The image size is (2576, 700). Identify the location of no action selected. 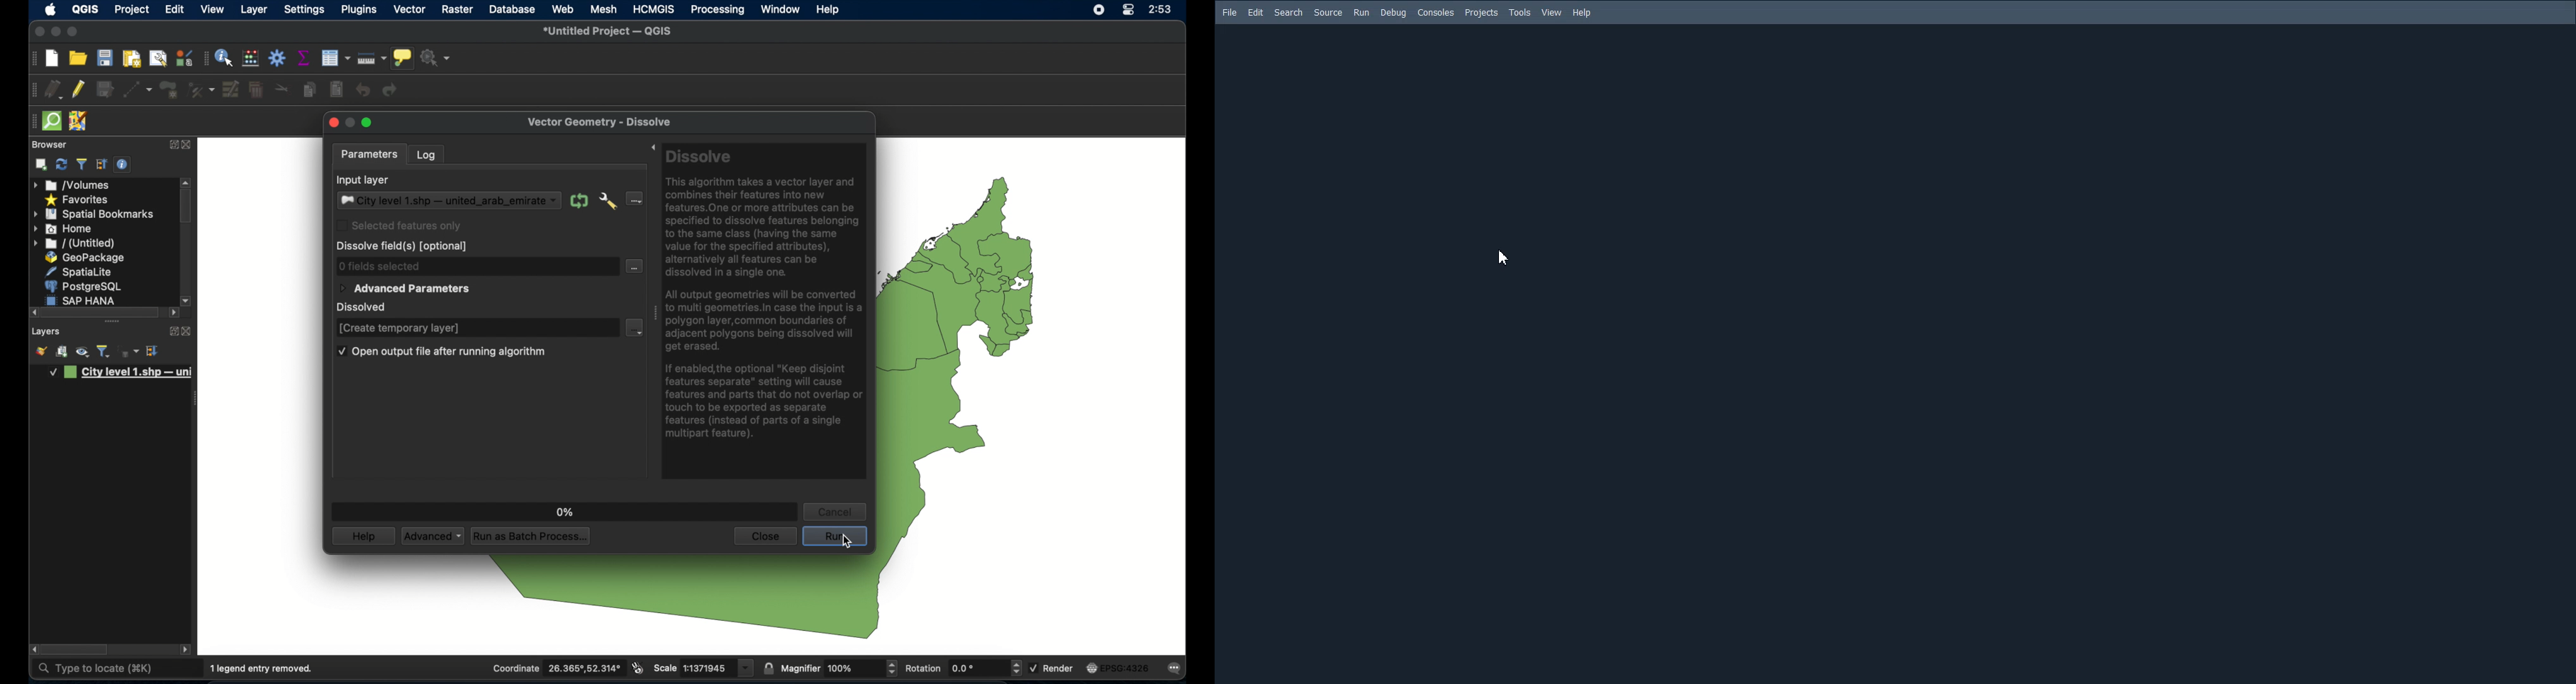
(439, 59).